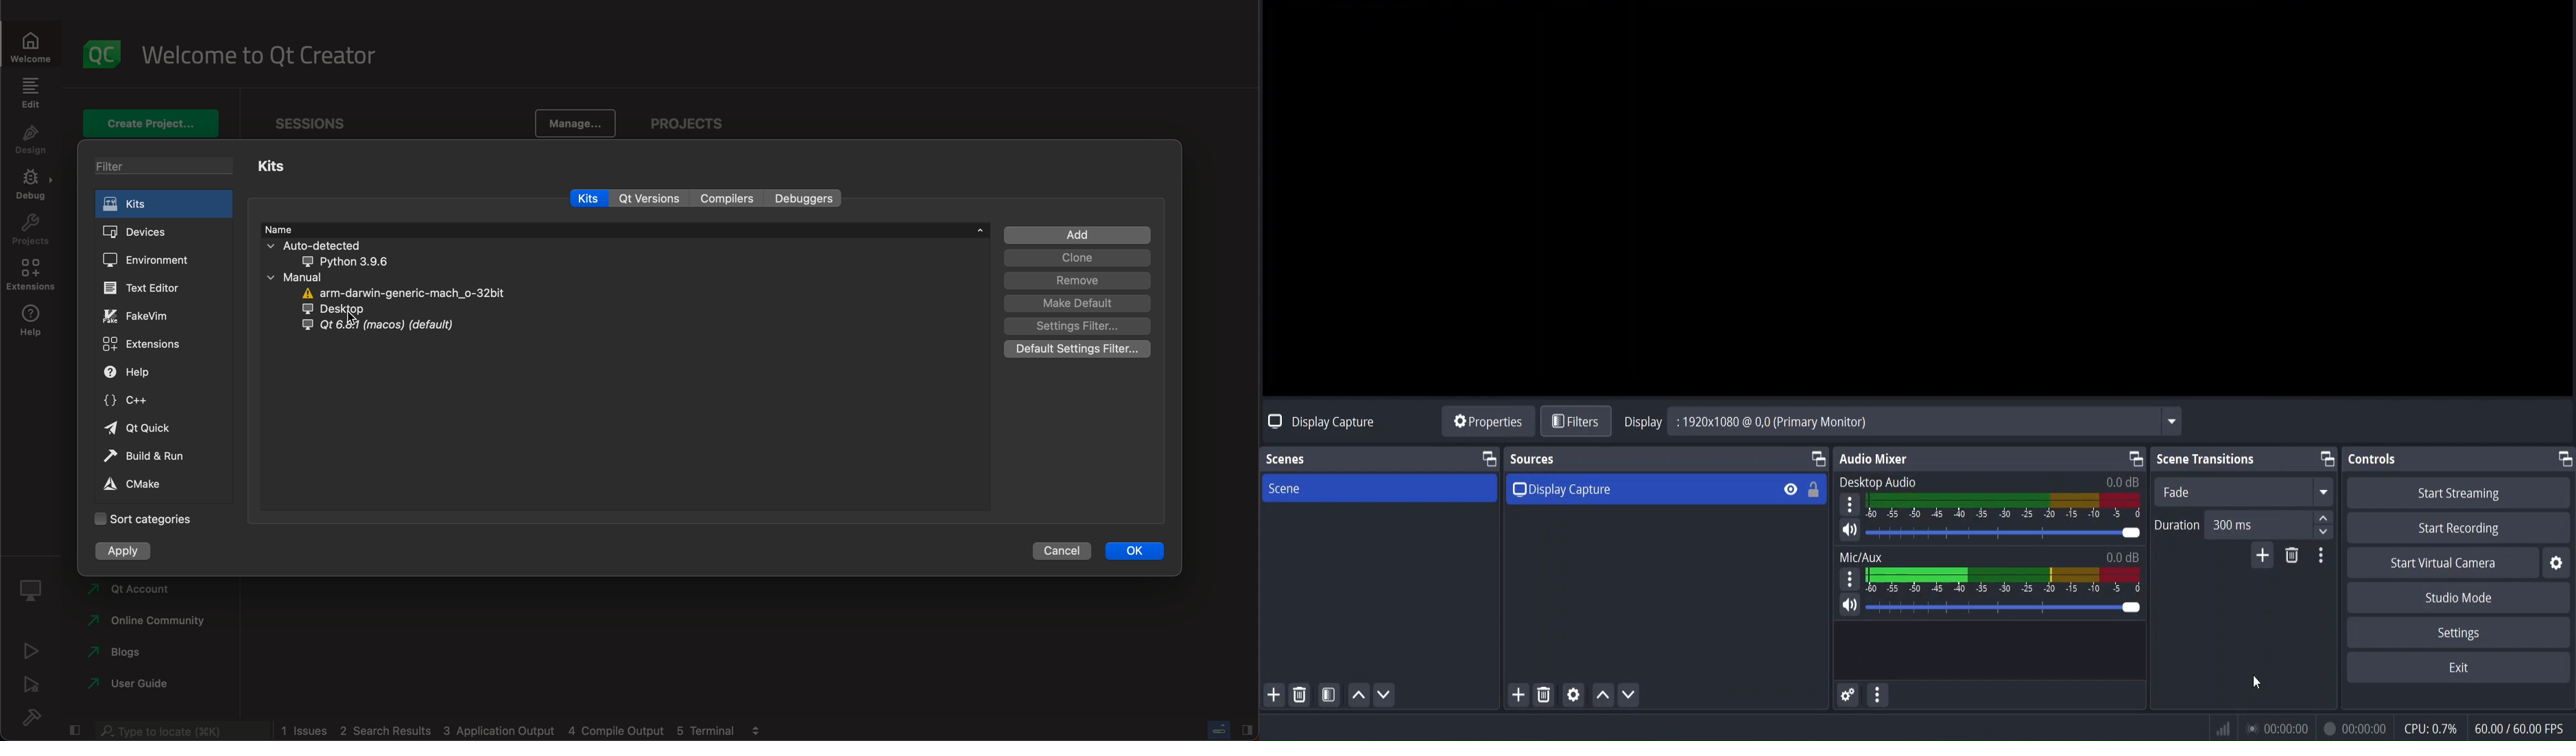  I want to click on move source down, so click(1629, 694).